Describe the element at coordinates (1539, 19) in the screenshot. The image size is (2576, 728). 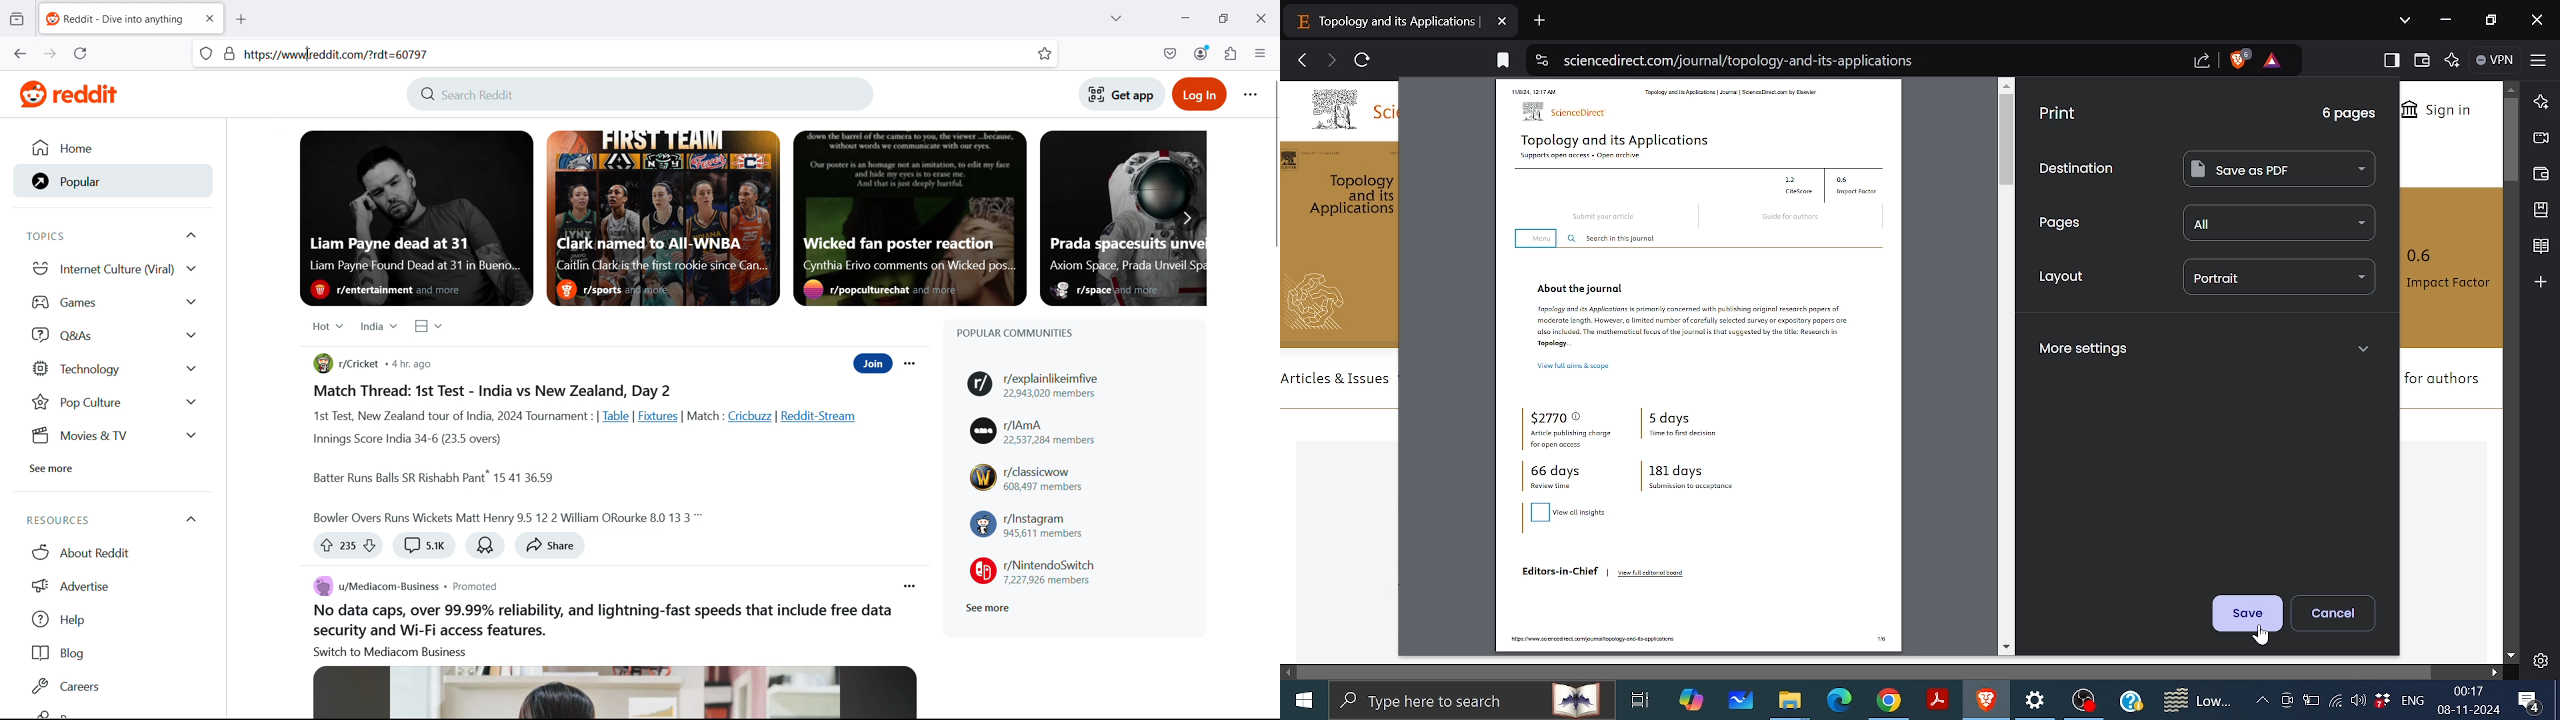
I see `Add new tab` at that location.